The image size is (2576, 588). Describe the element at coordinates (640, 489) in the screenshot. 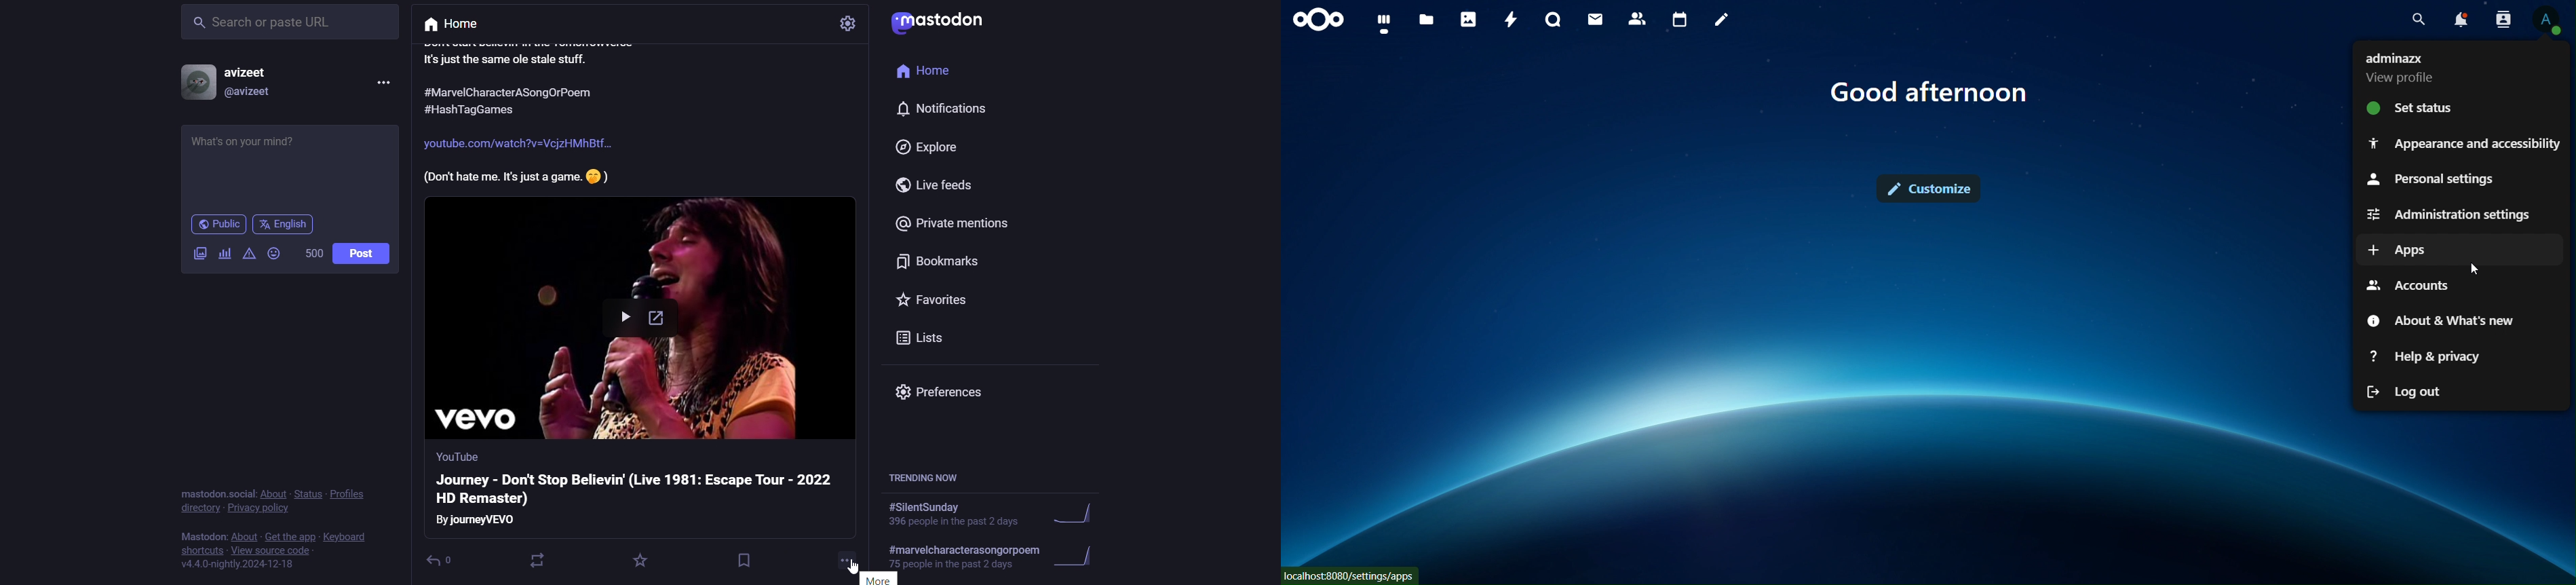

I see `video information` at that location.